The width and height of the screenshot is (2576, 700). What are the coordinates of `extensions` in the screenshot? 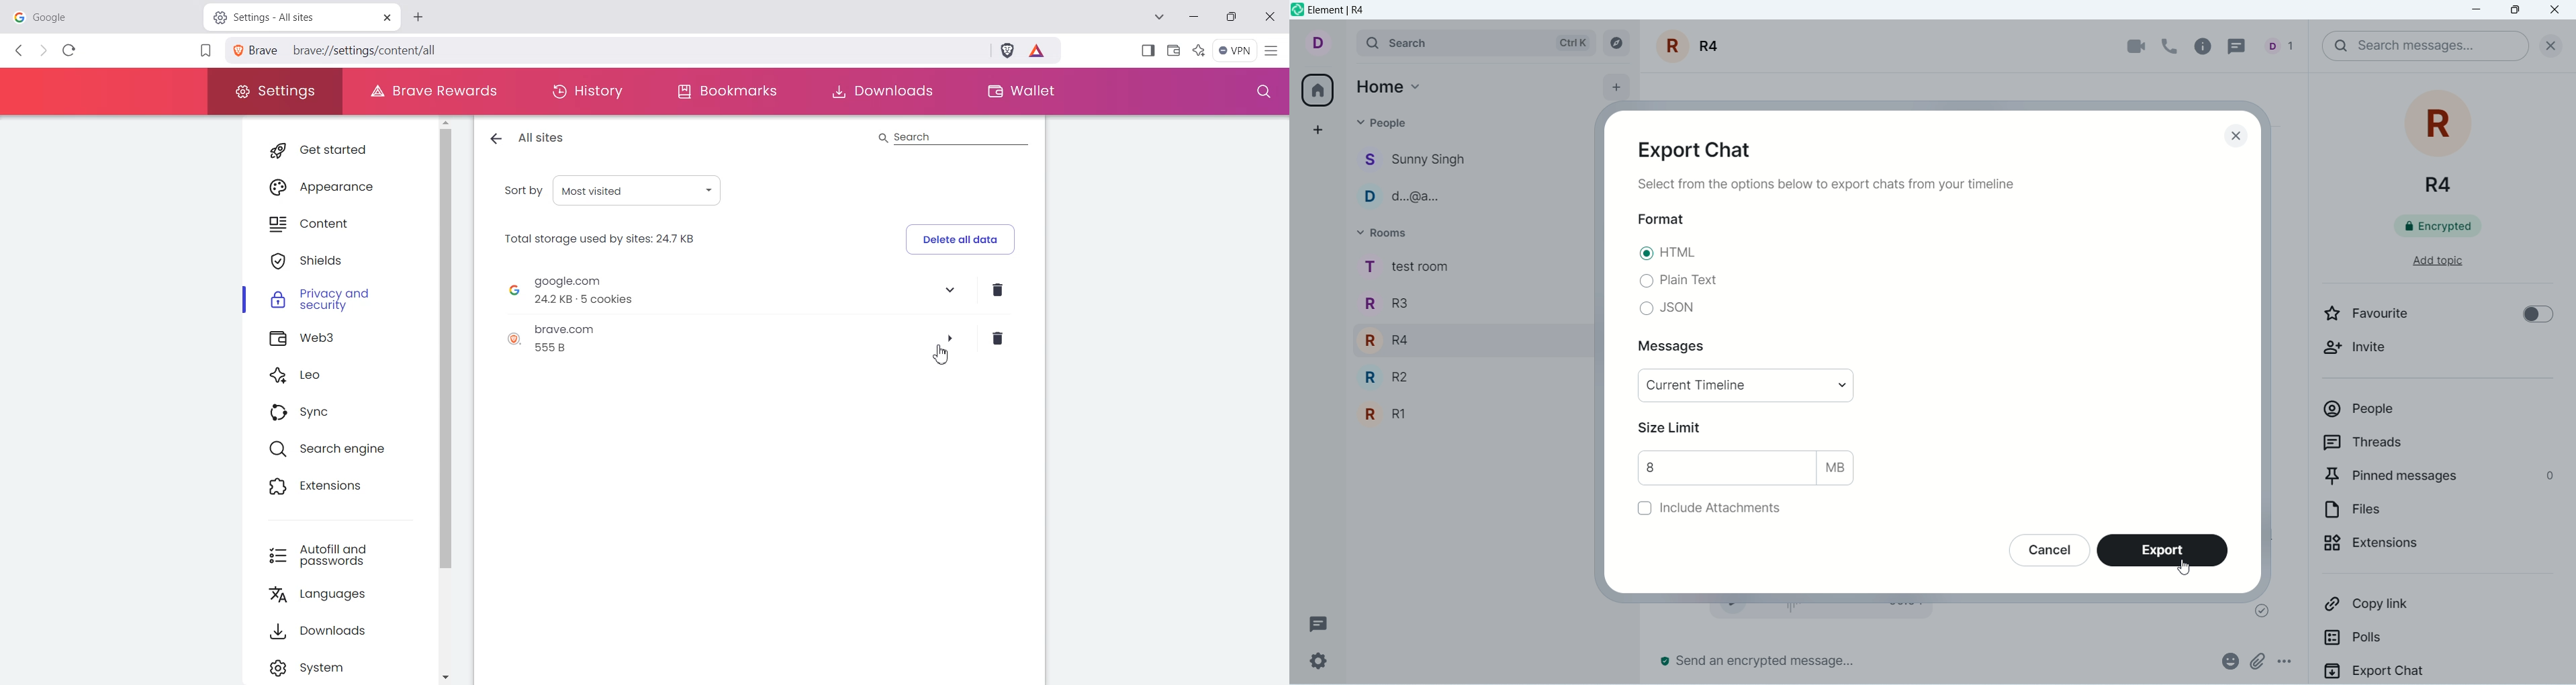 It's located at (2419, 547).